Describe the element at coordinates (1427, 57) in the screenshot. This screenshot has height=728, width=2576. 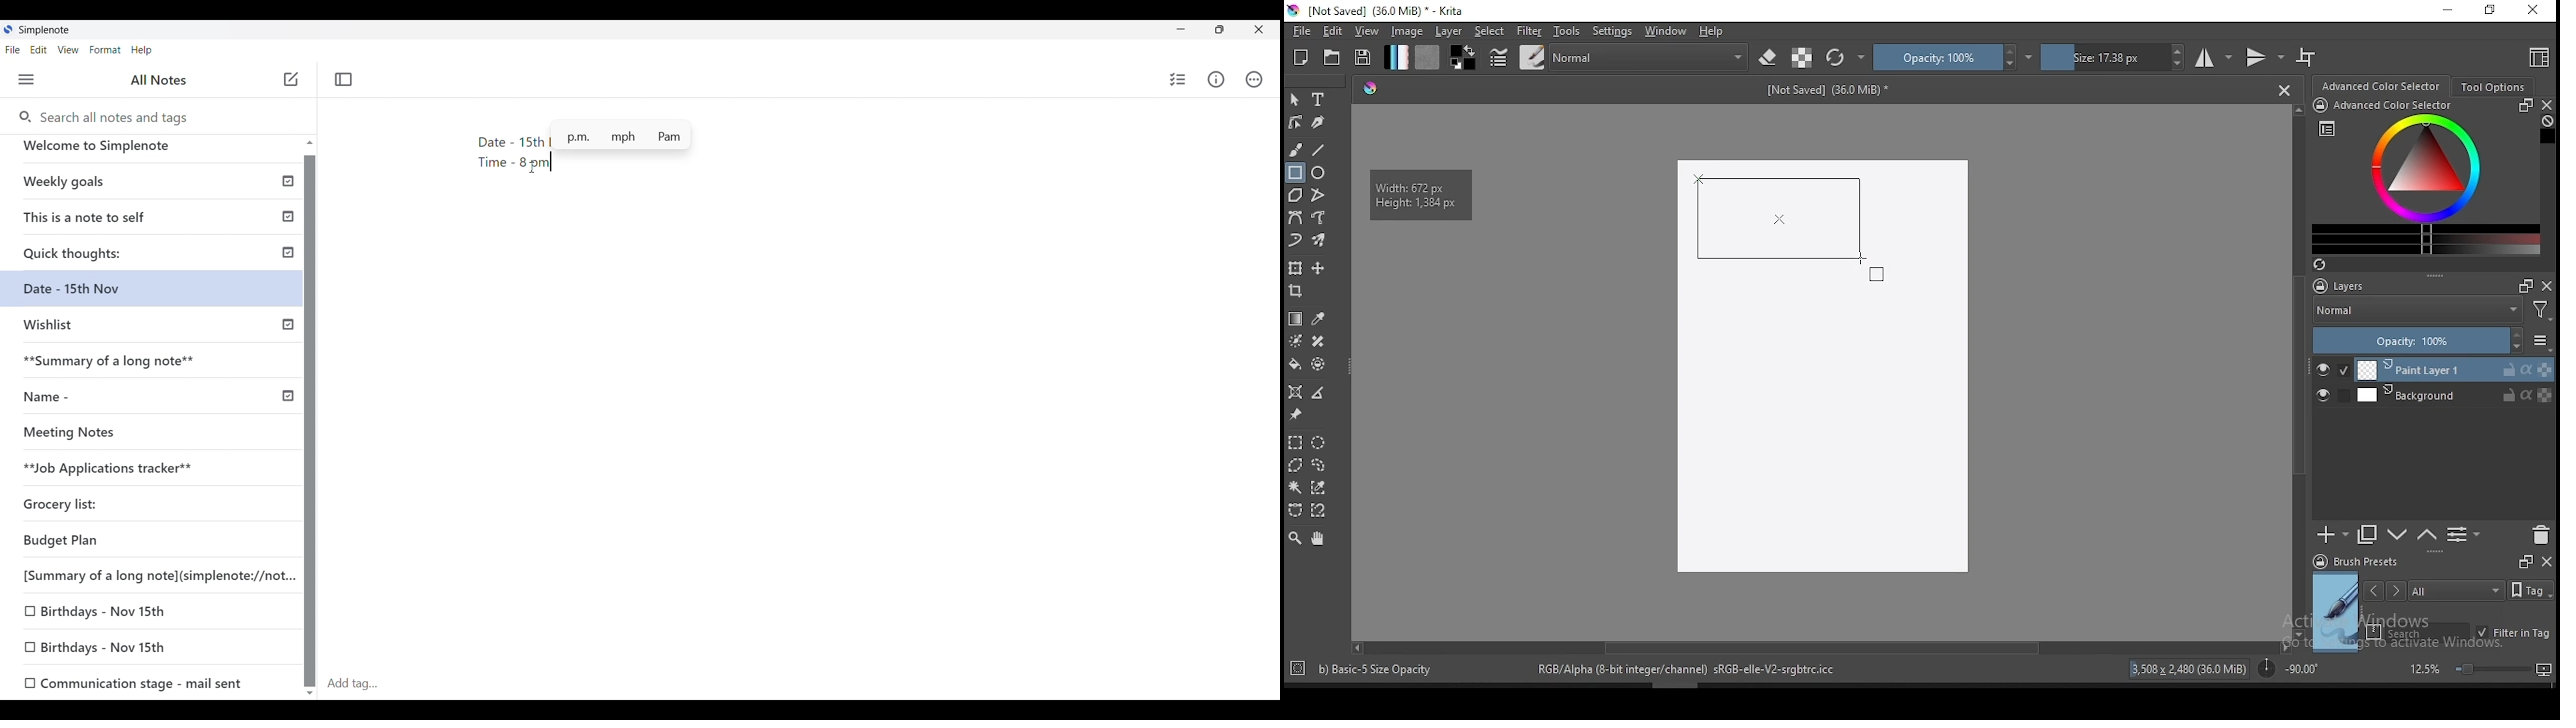
I see `pattern` at that location.